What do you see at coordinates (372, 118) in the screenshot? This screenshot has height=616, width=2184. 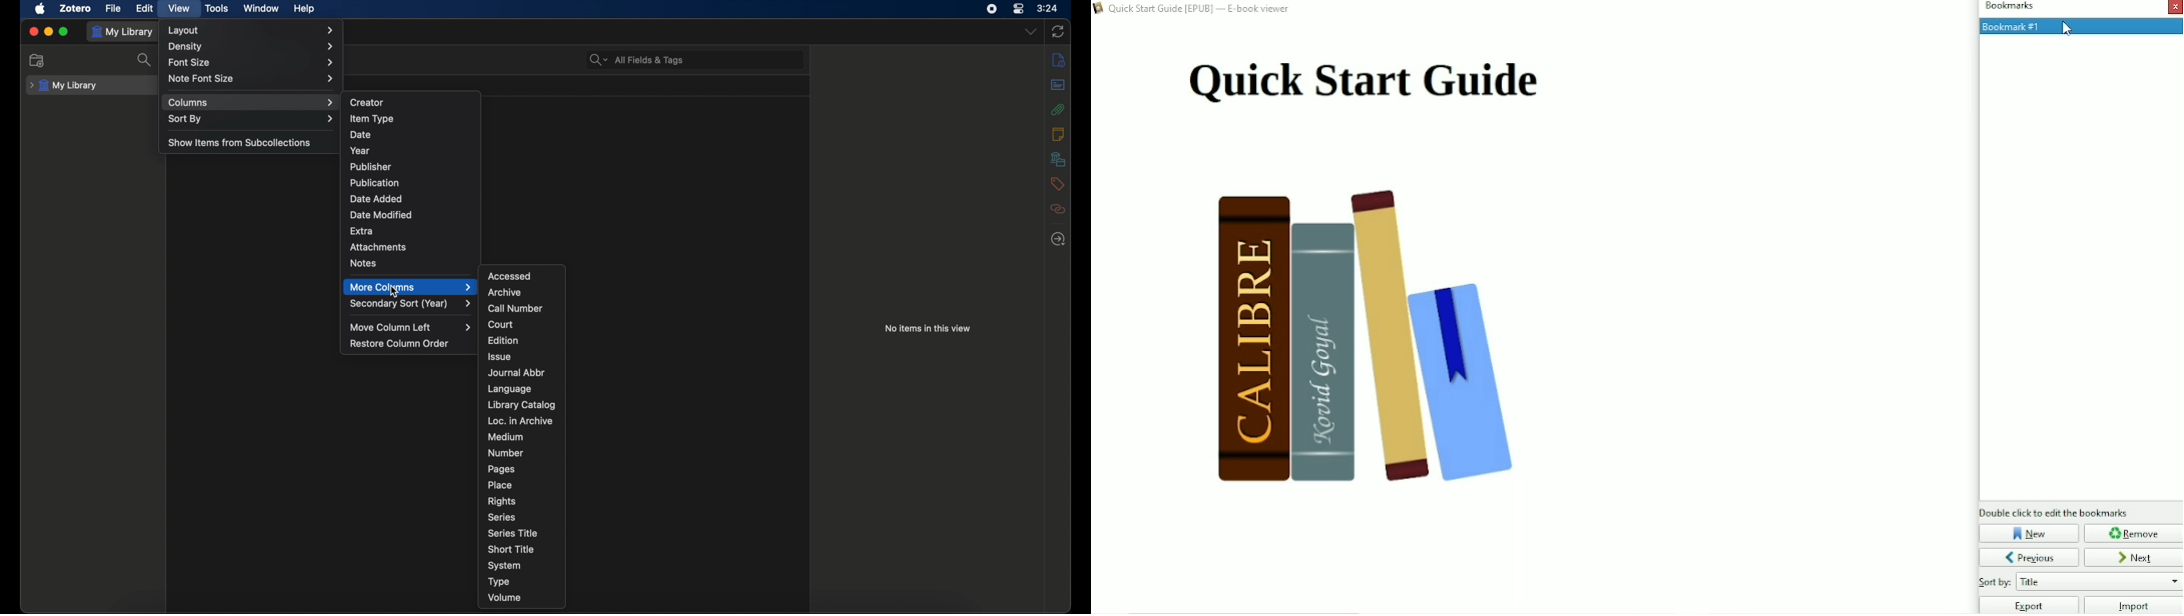 I see `item type` at bounding box center [372, 118].